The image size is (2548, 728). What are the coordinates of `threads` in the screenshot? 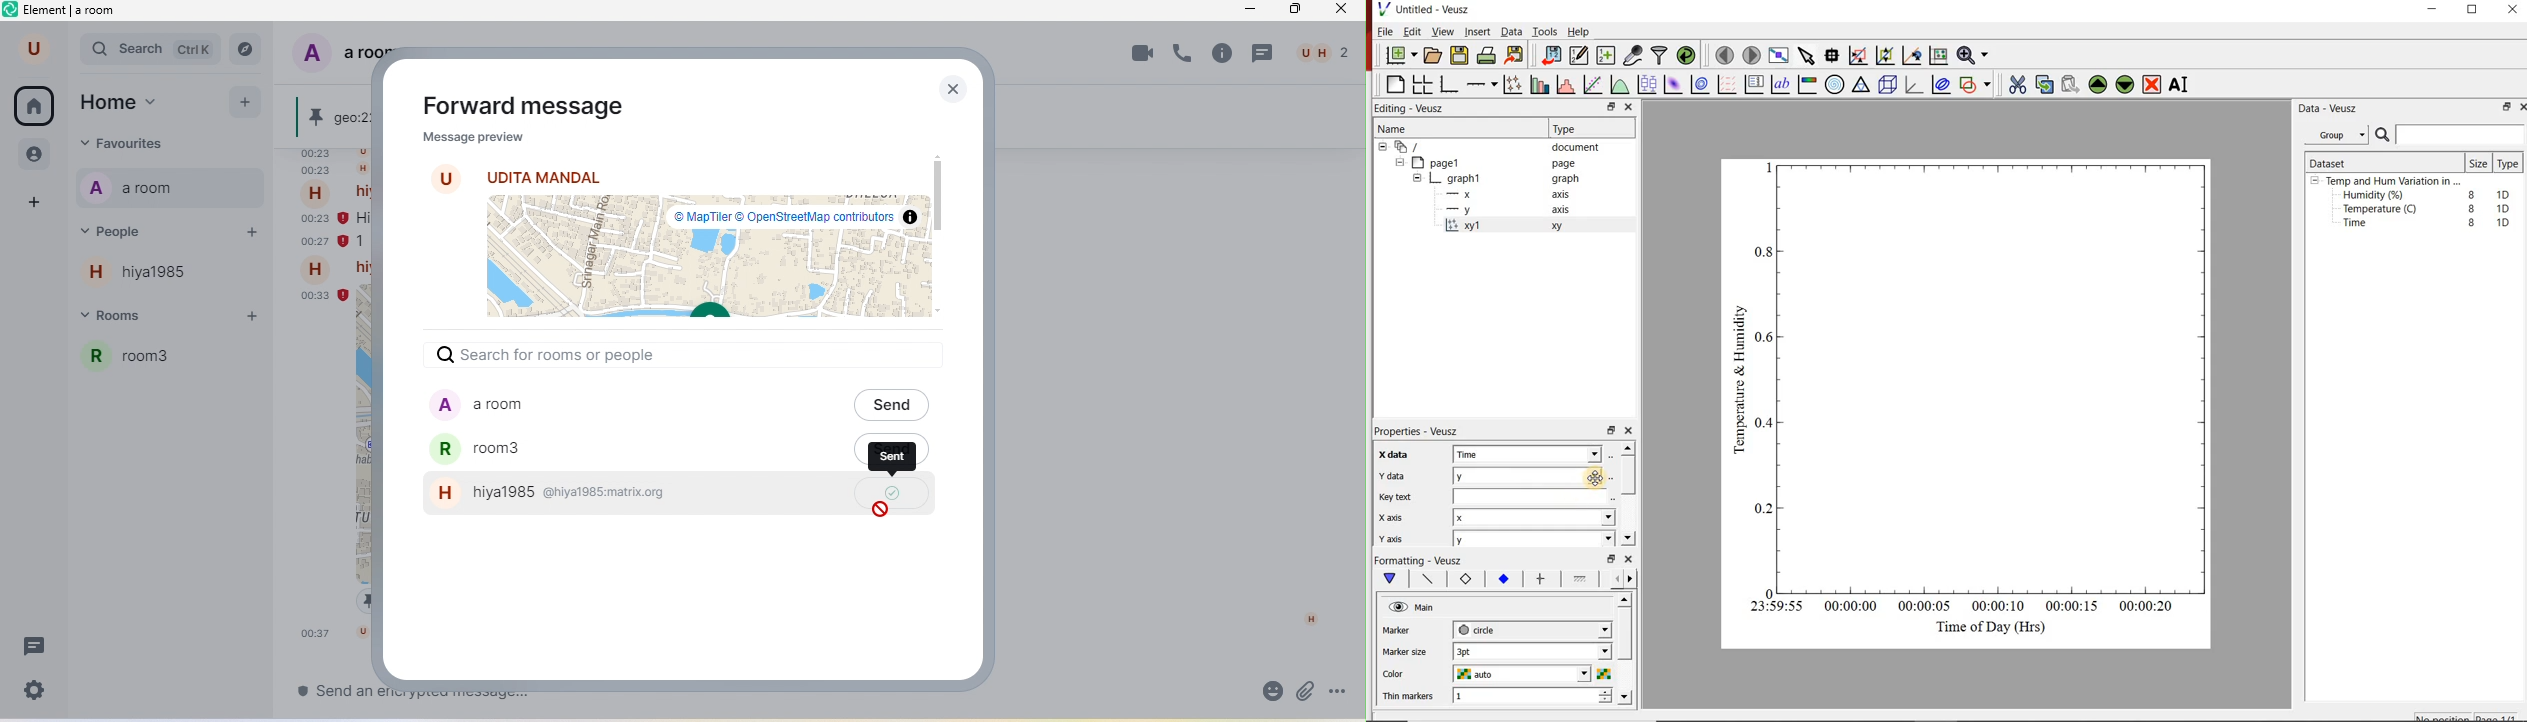 It's located at (1265, 54).